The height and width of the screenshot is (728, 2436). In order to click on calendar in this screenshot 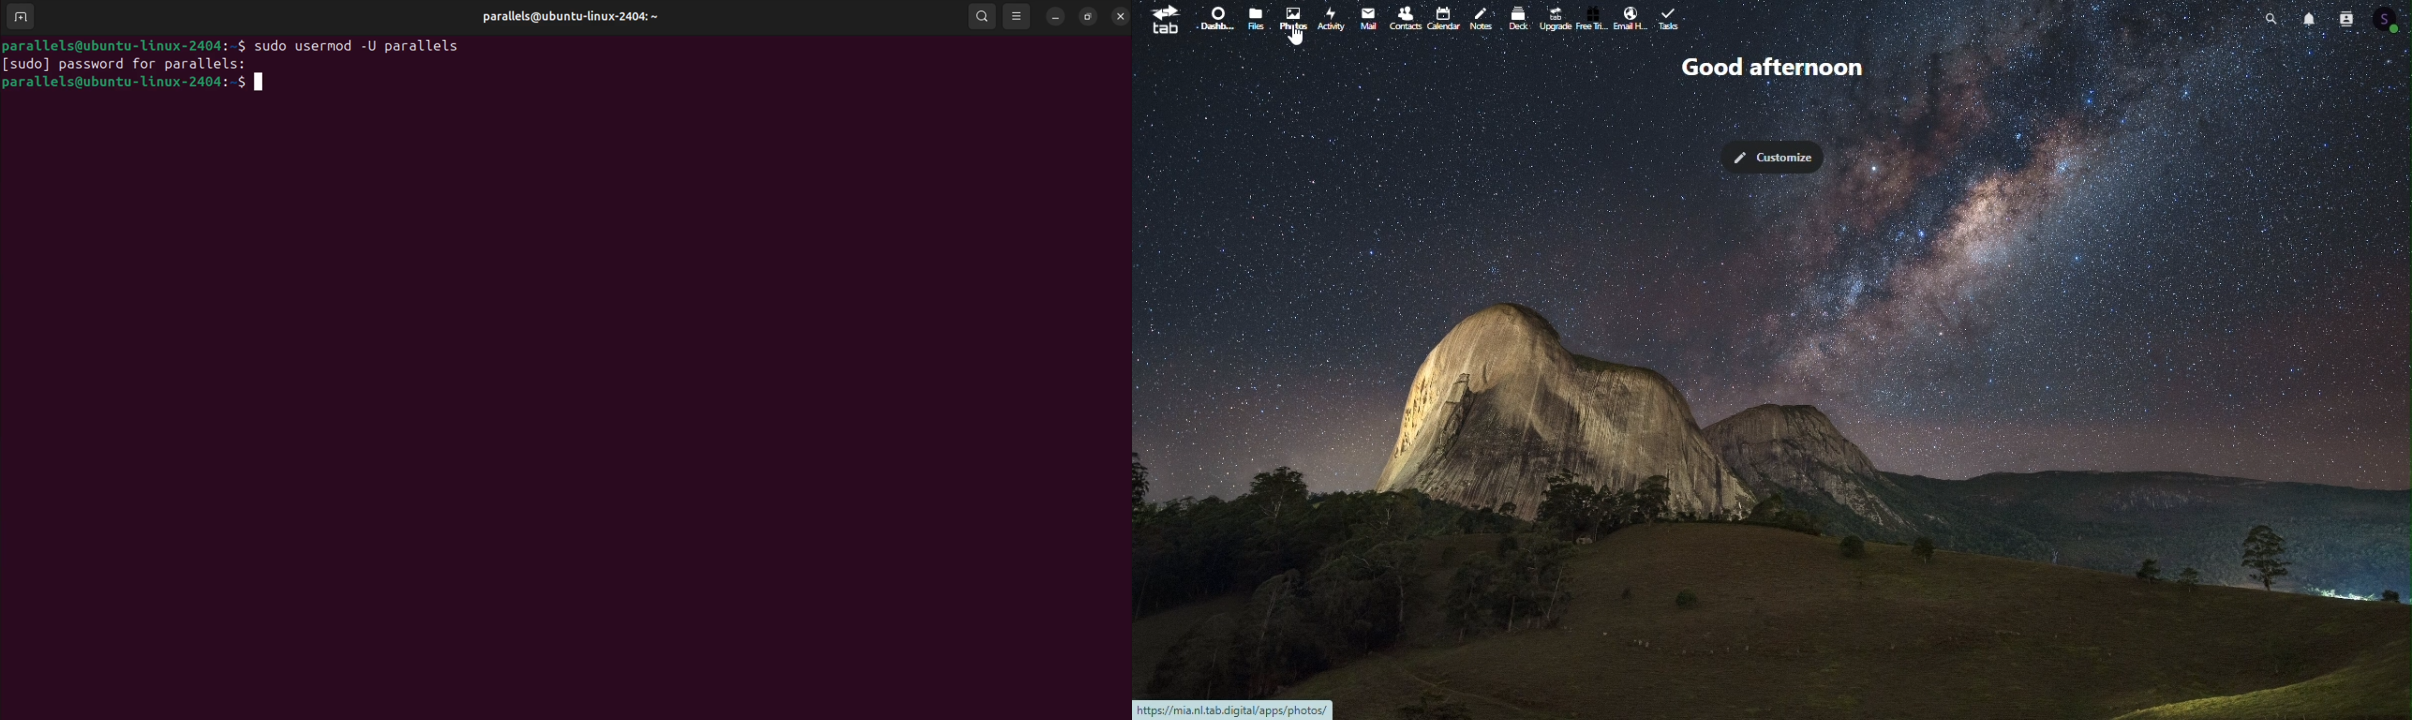, I will do `click(1445, 20)`.